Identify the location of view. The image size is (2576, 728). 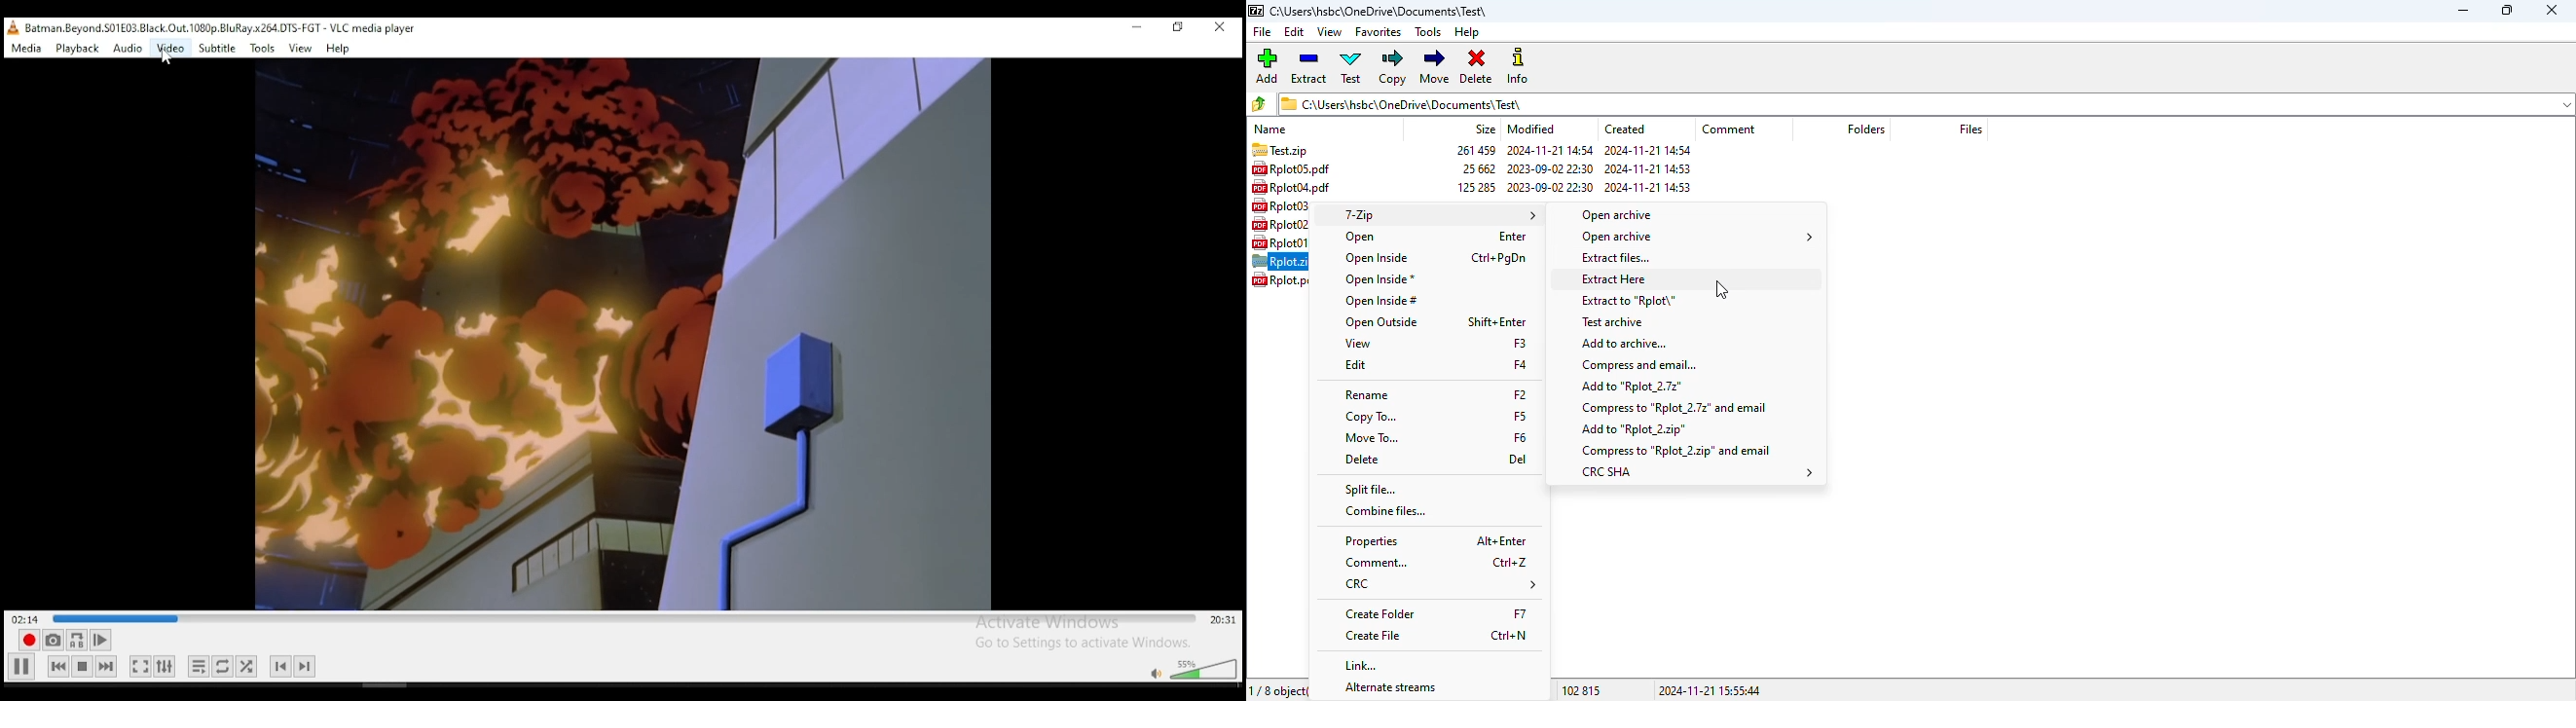
(1358, 344).